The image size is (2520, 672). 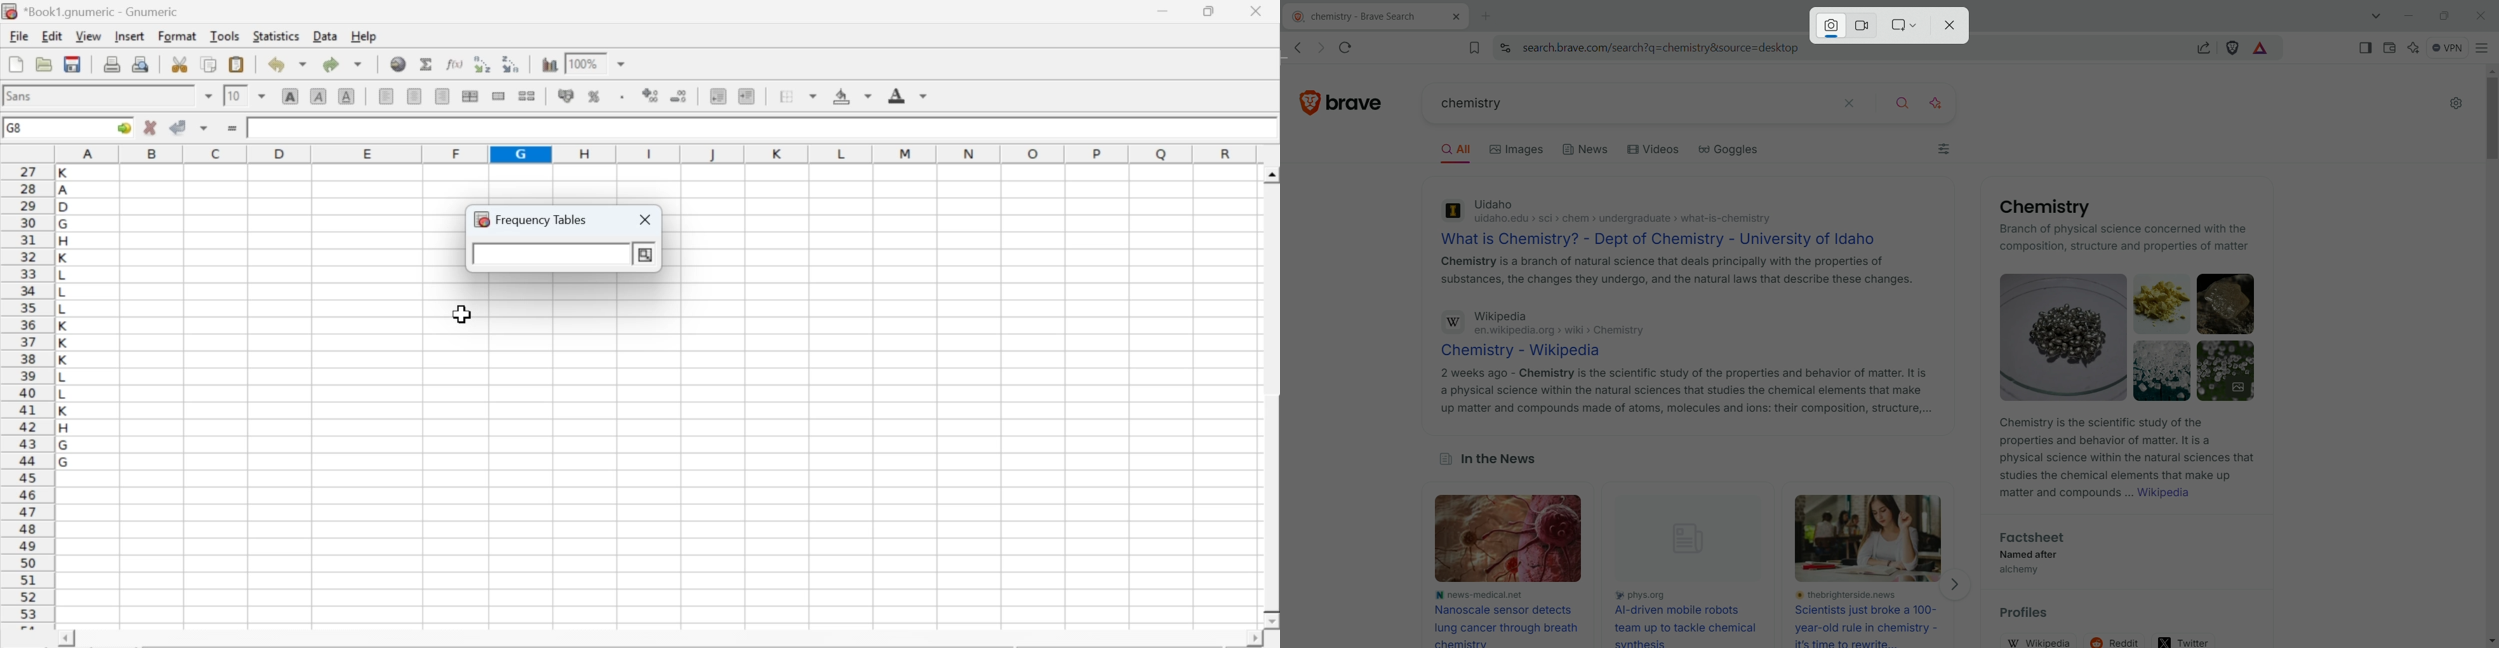 What do you see at coordinates (112, 63) in the screenshot?
I see `print` at bounding box center [112, 63].